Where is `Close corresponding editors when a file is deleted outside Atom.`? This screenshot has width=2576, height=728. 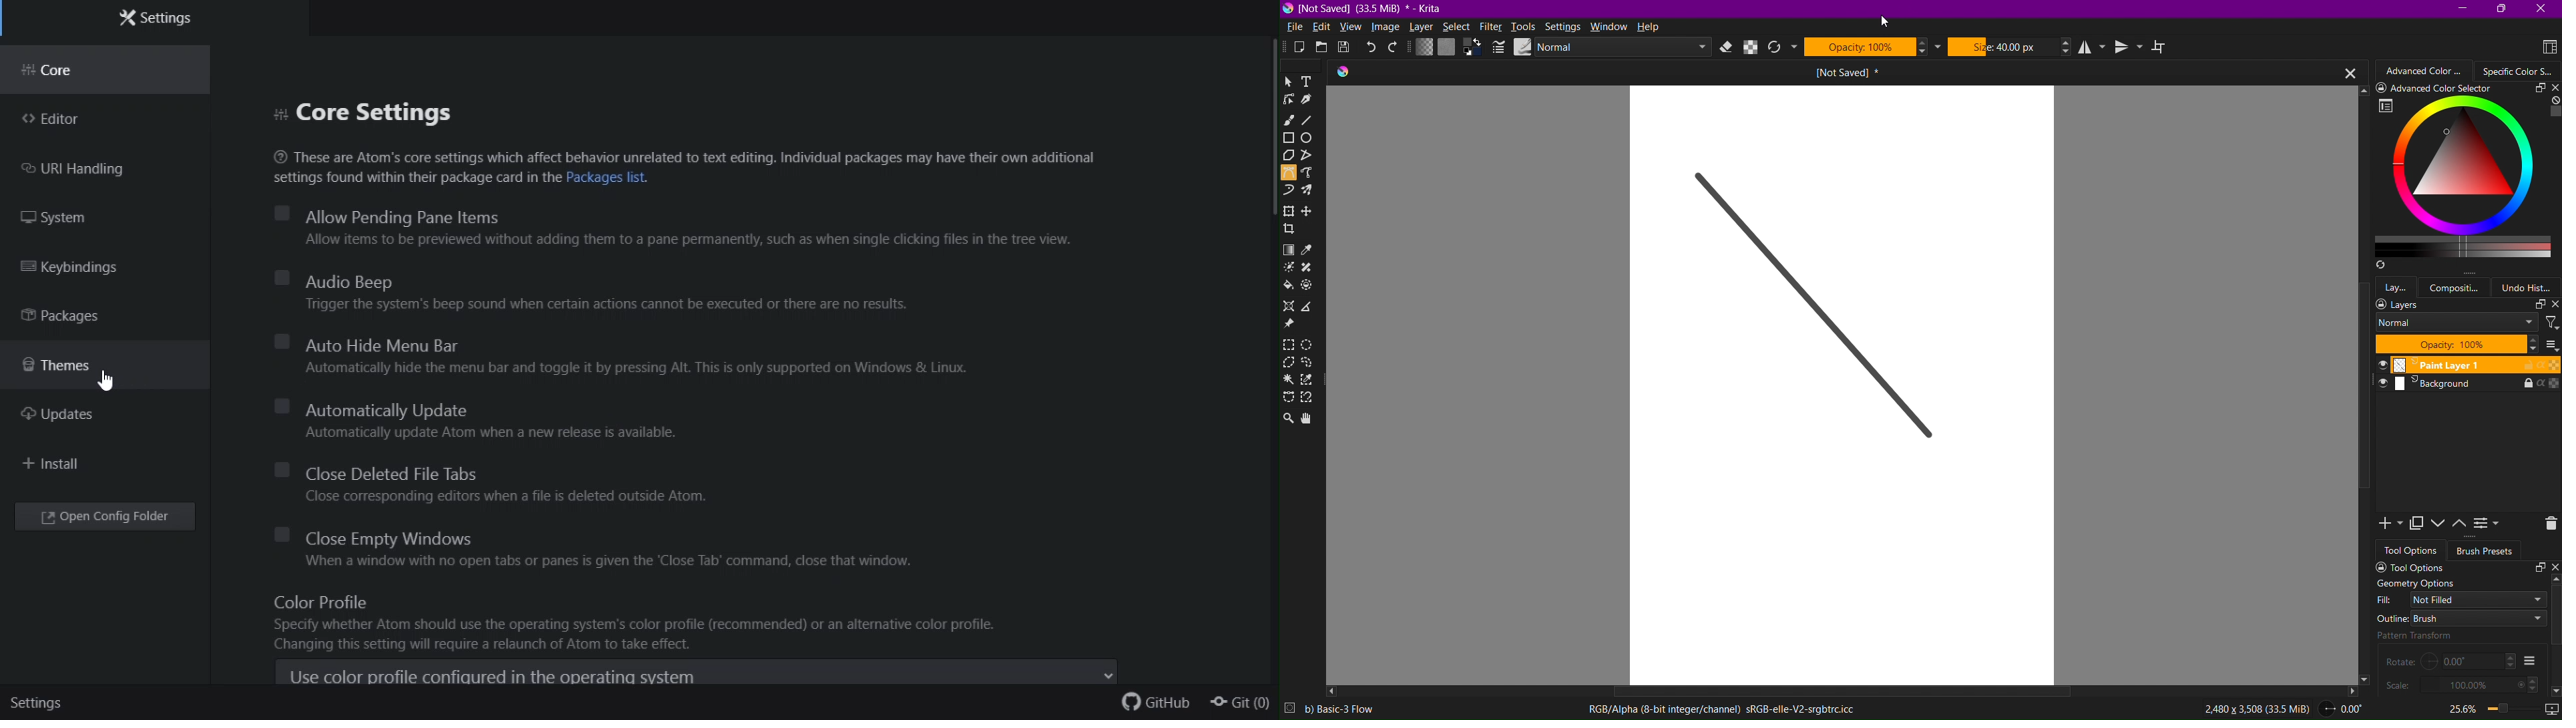 Close corresponding editors when a file is deleted outside Atom. is located at coordinates (498, 494).